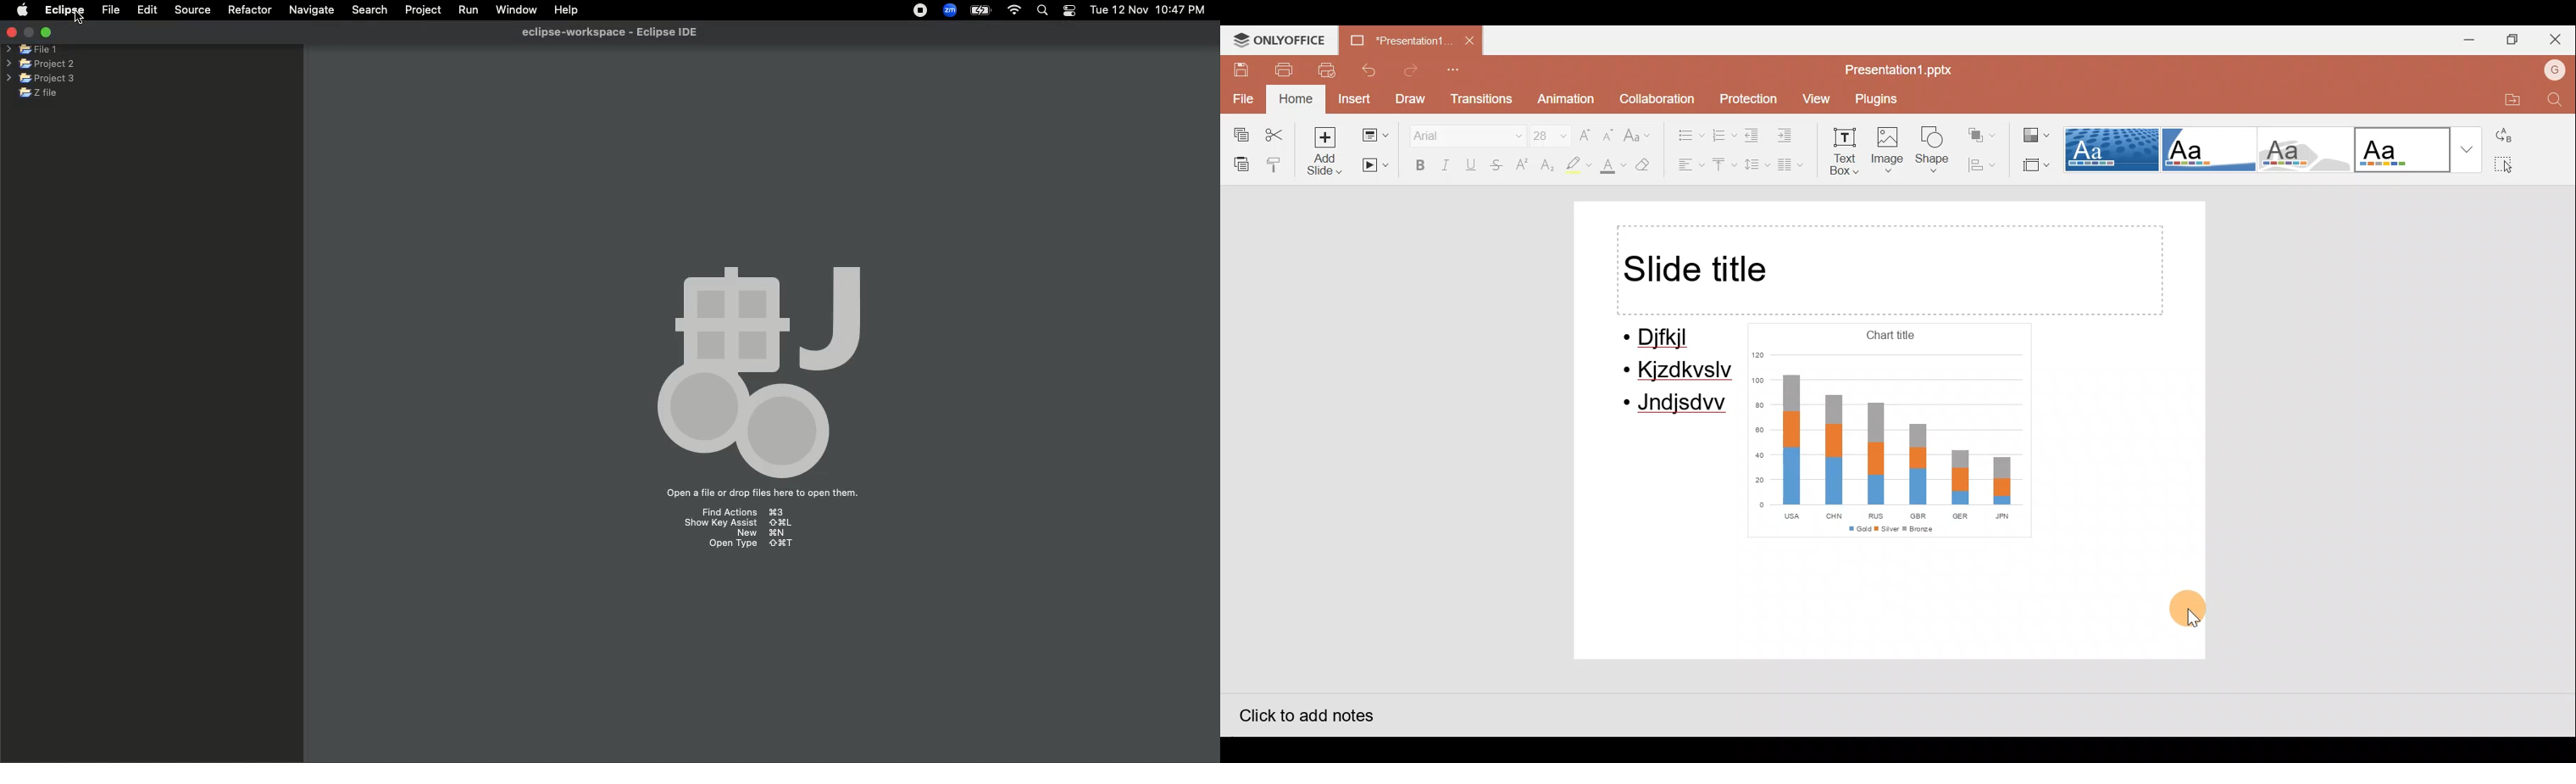  I want to click on Paste, so click(1239, 161).